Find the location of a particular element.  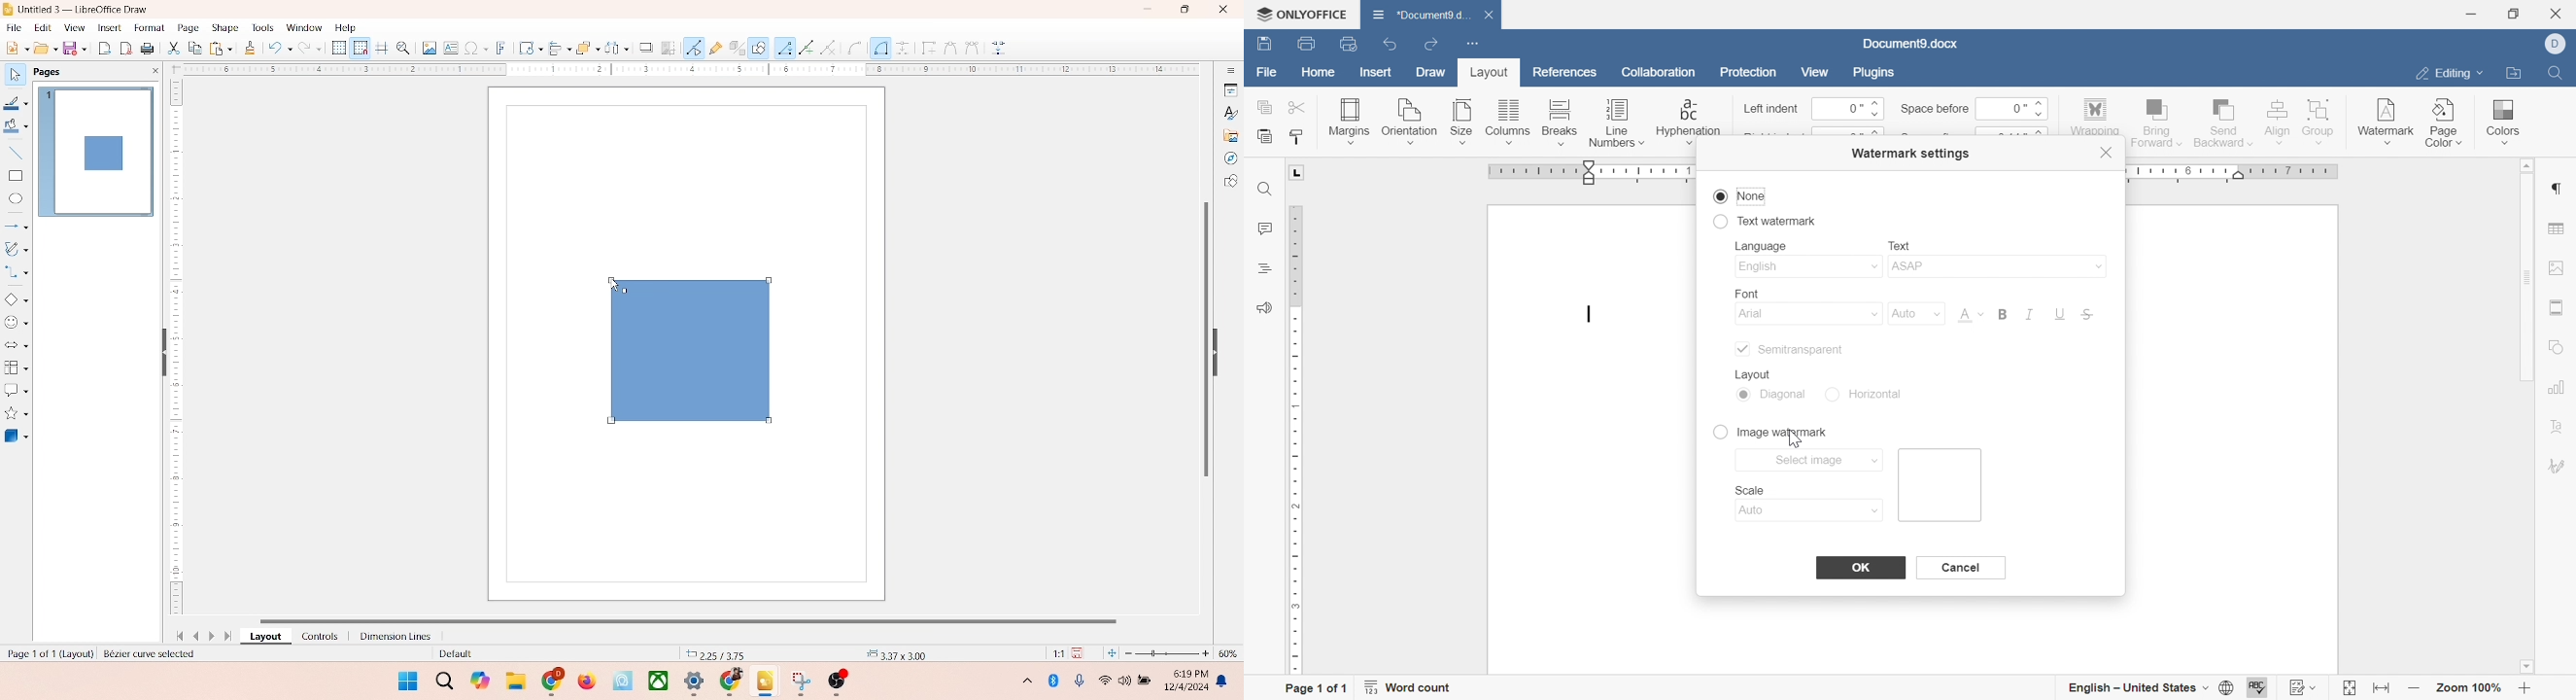

Arc tool is located at coordinates (832, 48).